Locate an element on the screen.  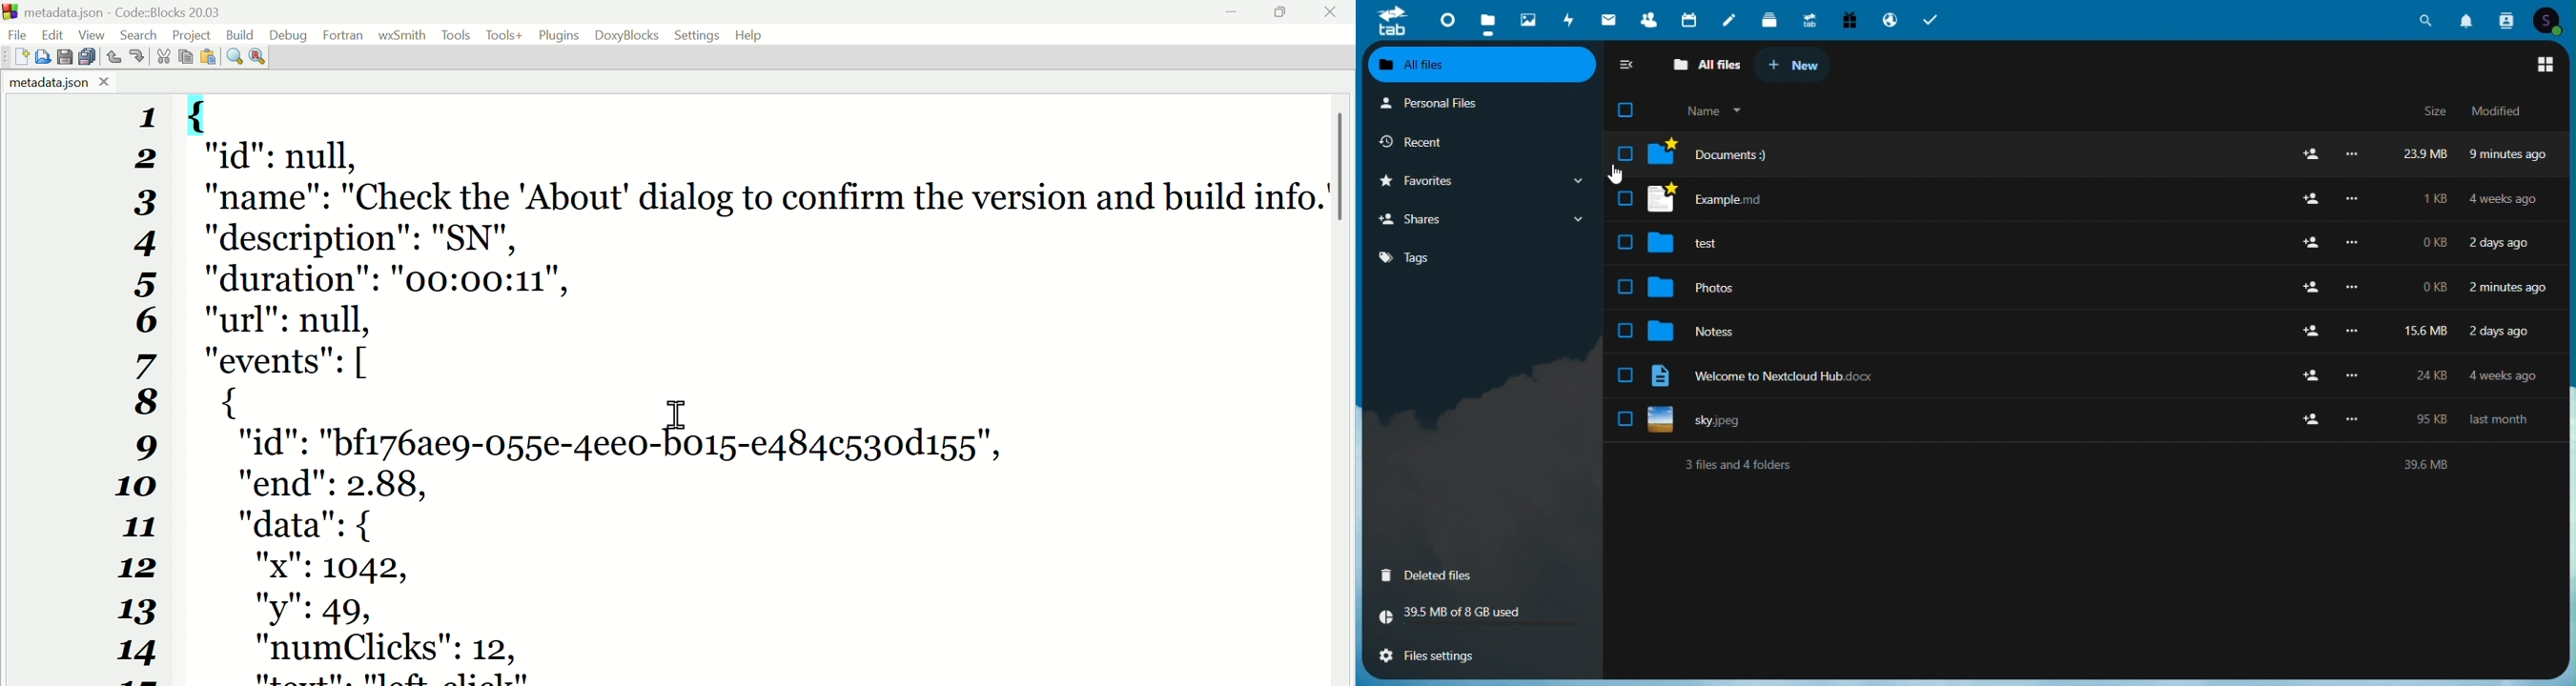
Undo is located at coordinates (115, 54).